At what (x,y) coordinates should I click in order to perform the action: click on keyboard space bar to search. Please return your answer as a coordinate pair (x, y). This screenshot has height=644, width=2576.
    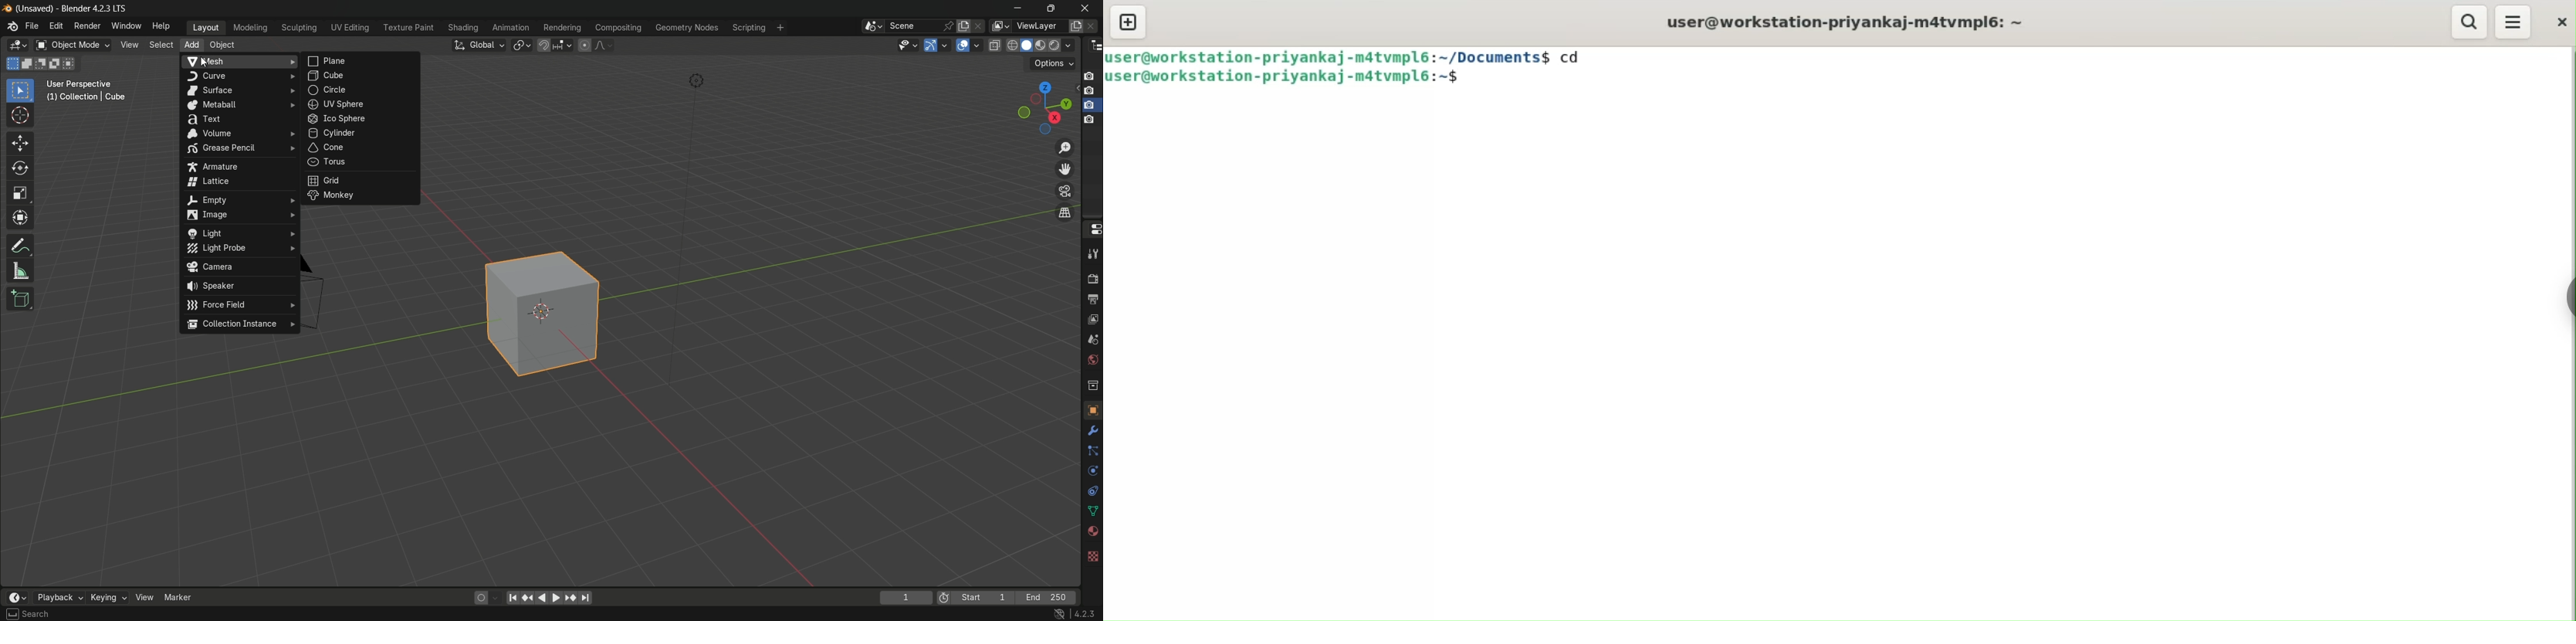
    Looking at the image, I should click on (12, 614).